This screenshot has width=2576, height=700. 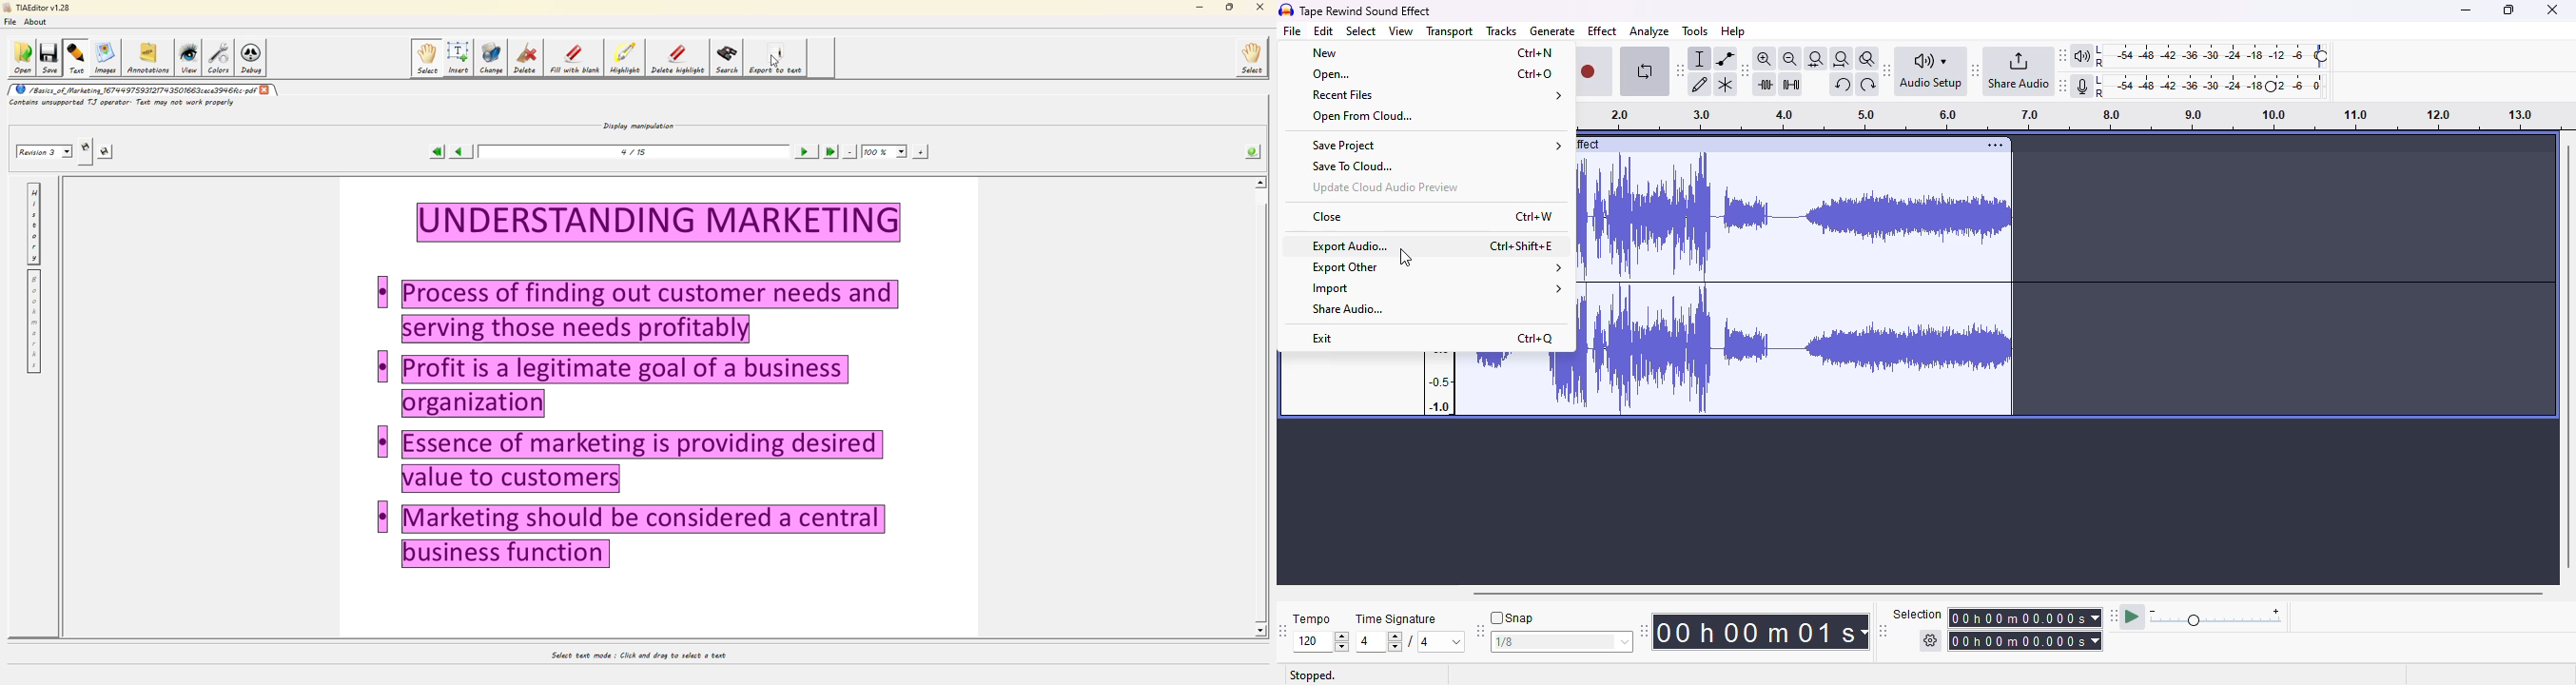 I want to click on effect, so click(x=1602, y=30).